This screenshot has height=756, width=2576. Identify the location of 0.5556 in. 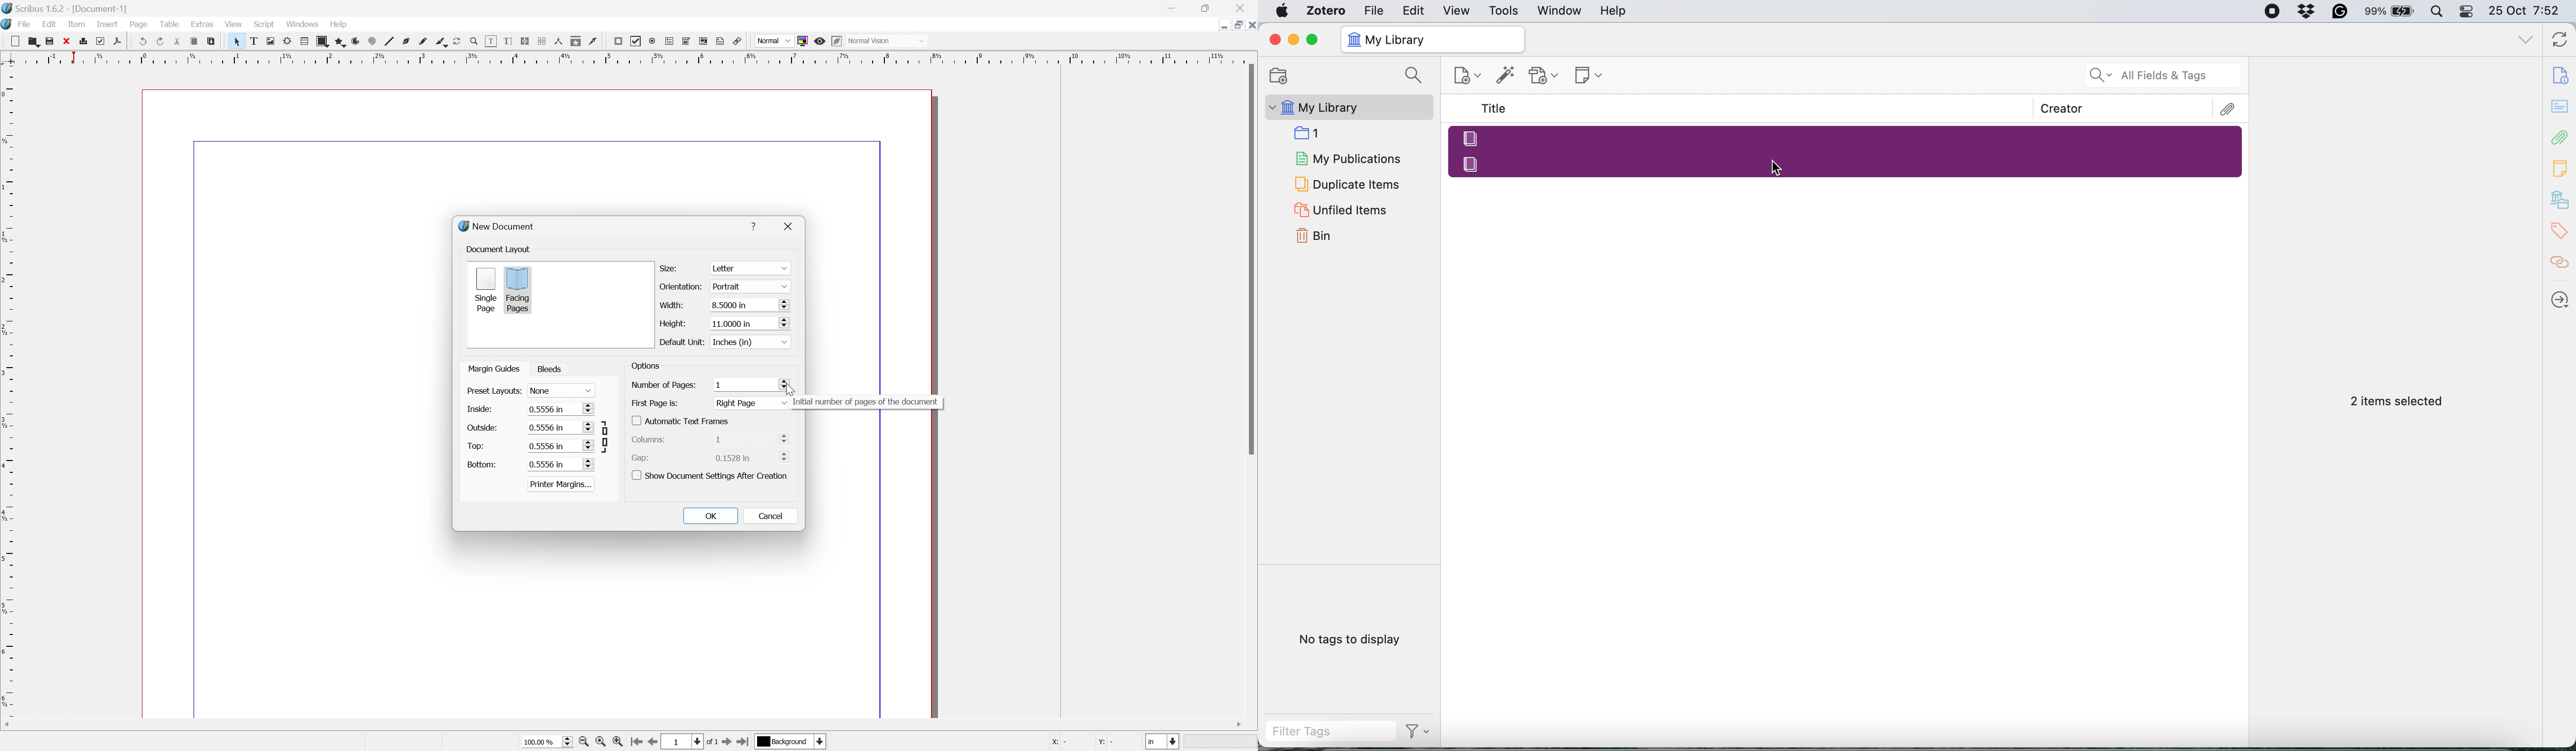
(561, 445).